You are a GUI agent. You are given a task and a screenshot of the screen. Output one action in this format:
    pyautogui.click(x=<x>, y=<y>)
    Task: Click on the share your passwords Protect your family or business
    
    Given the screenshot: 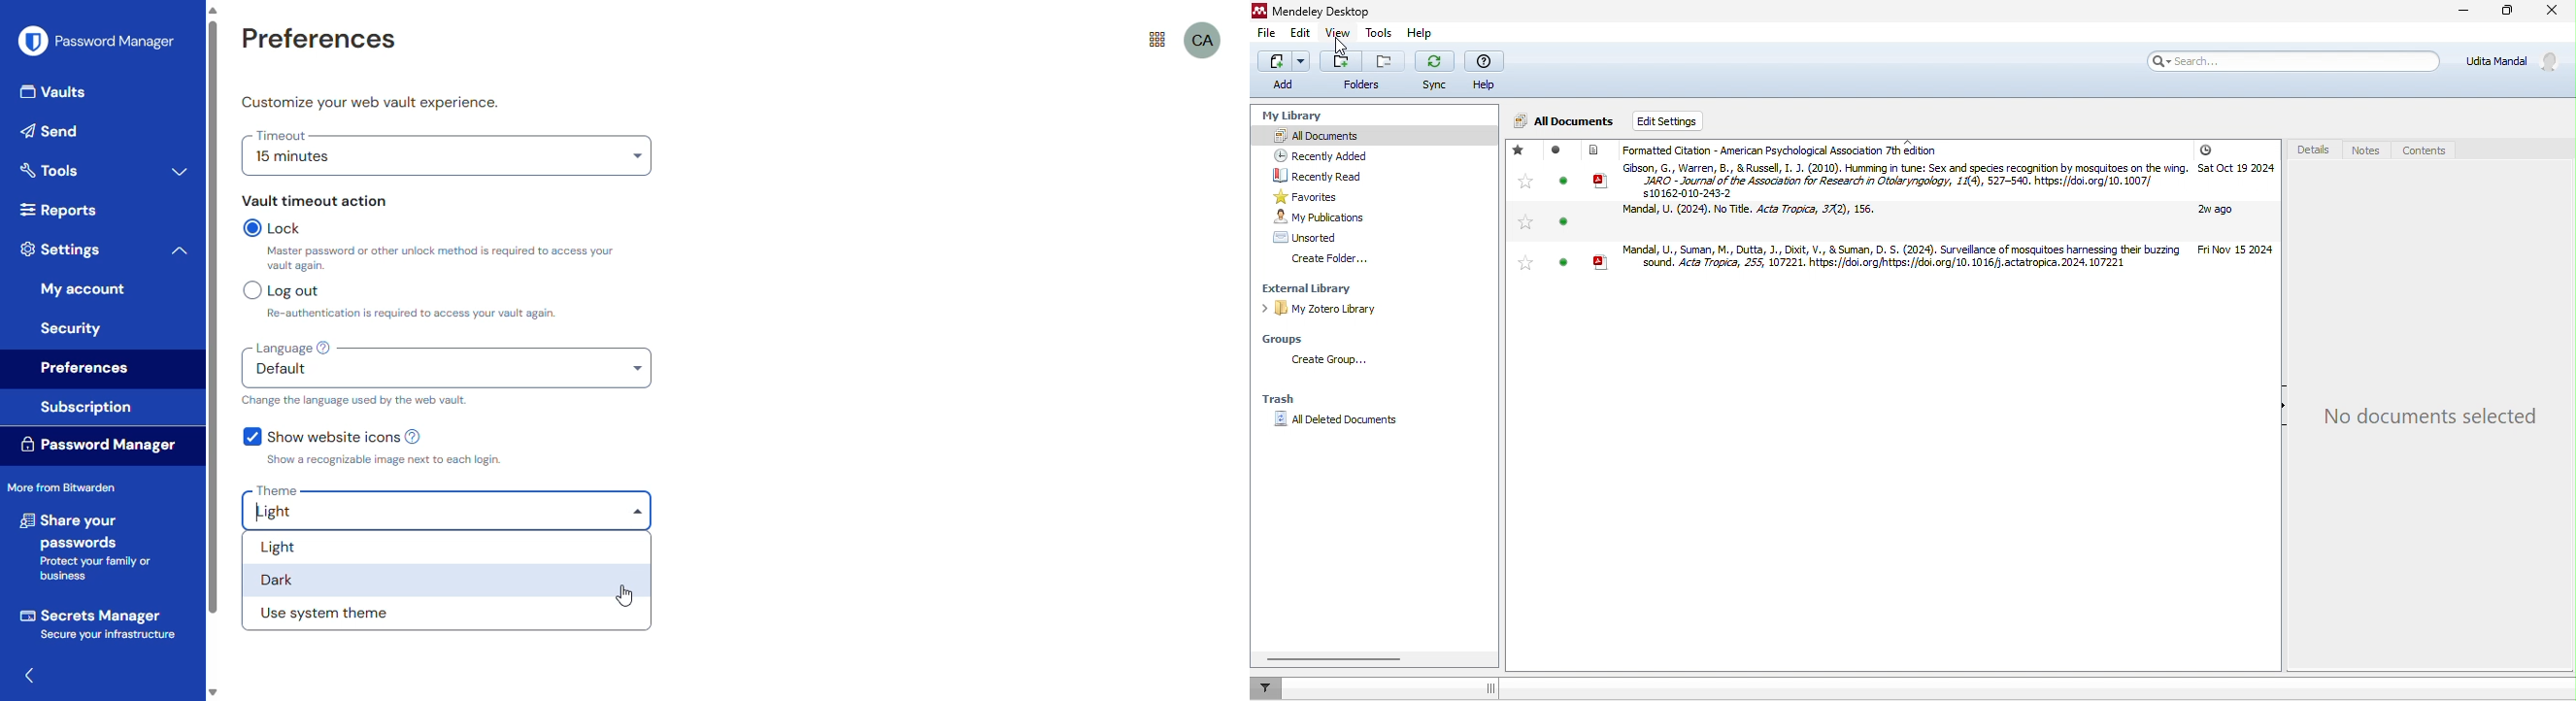 What is the action you would take?
    pyautogui.click(x=90, y=547)
    